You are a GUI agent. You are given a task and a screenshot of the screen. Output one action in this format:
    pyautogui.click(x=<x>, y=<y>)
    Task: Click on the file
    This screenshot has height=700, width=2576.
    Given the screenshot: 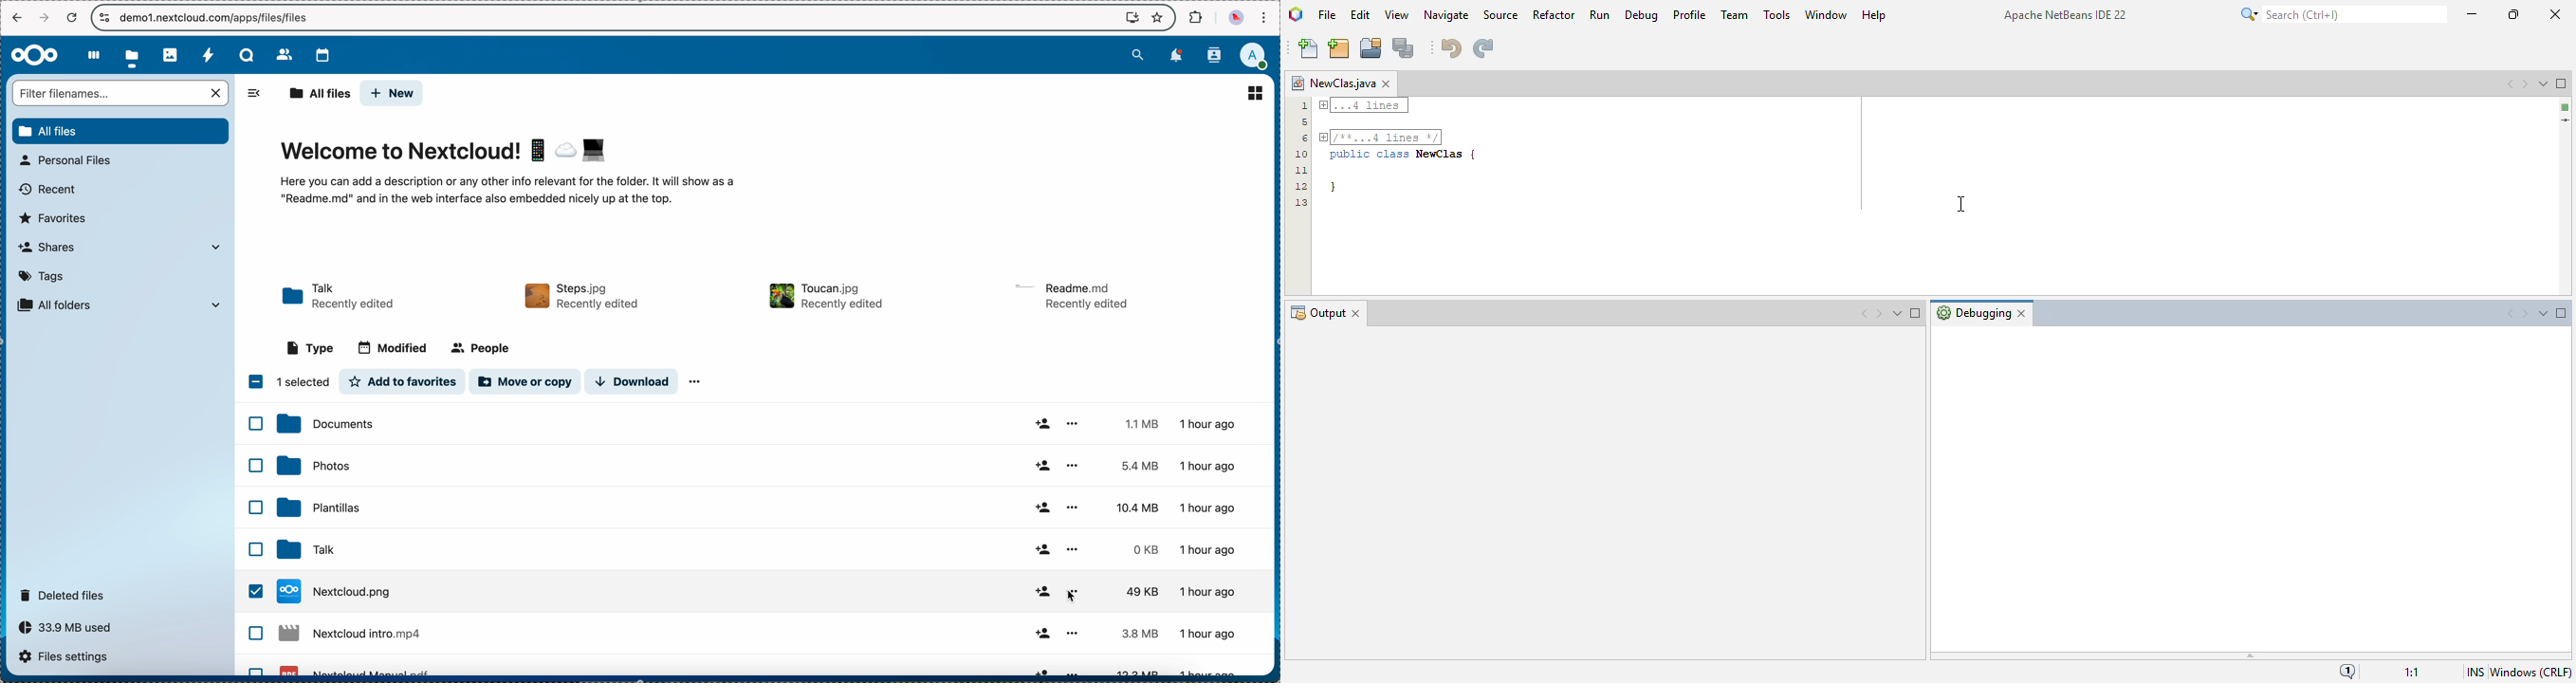 What is the action you would take?
    pyautogui.click(x=762, y=635)
    